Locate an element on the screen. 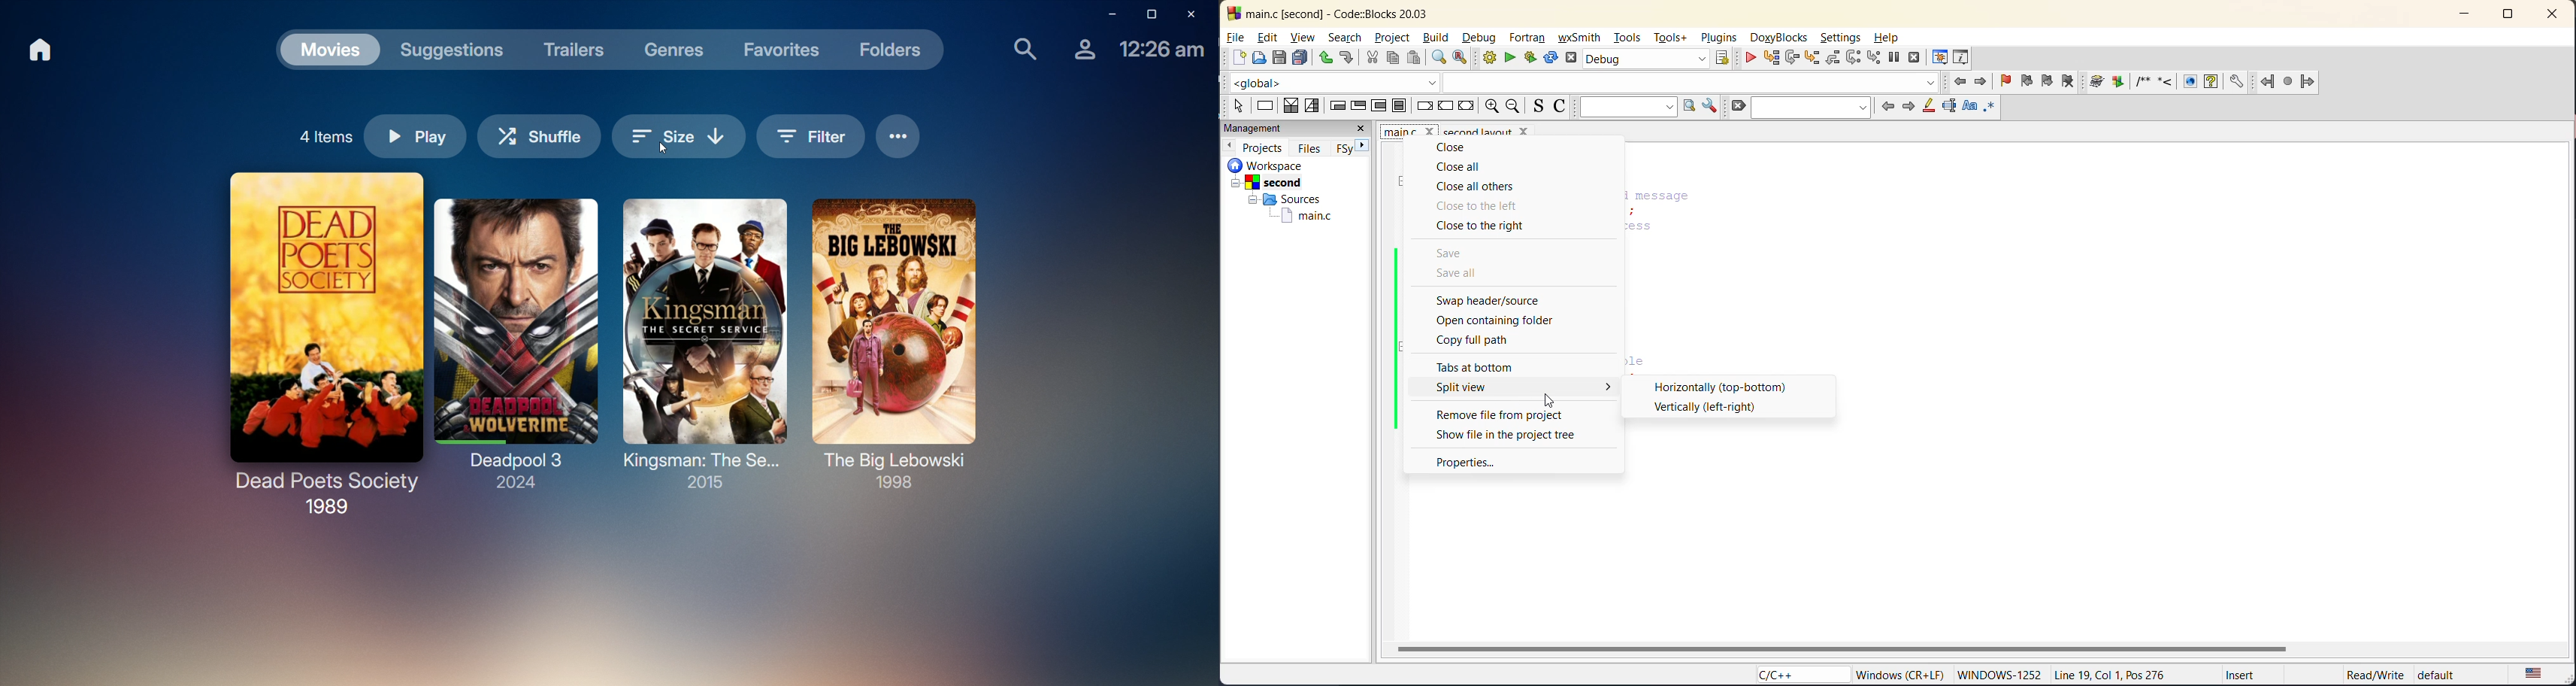  save all is located at coordinates (1460, 274).